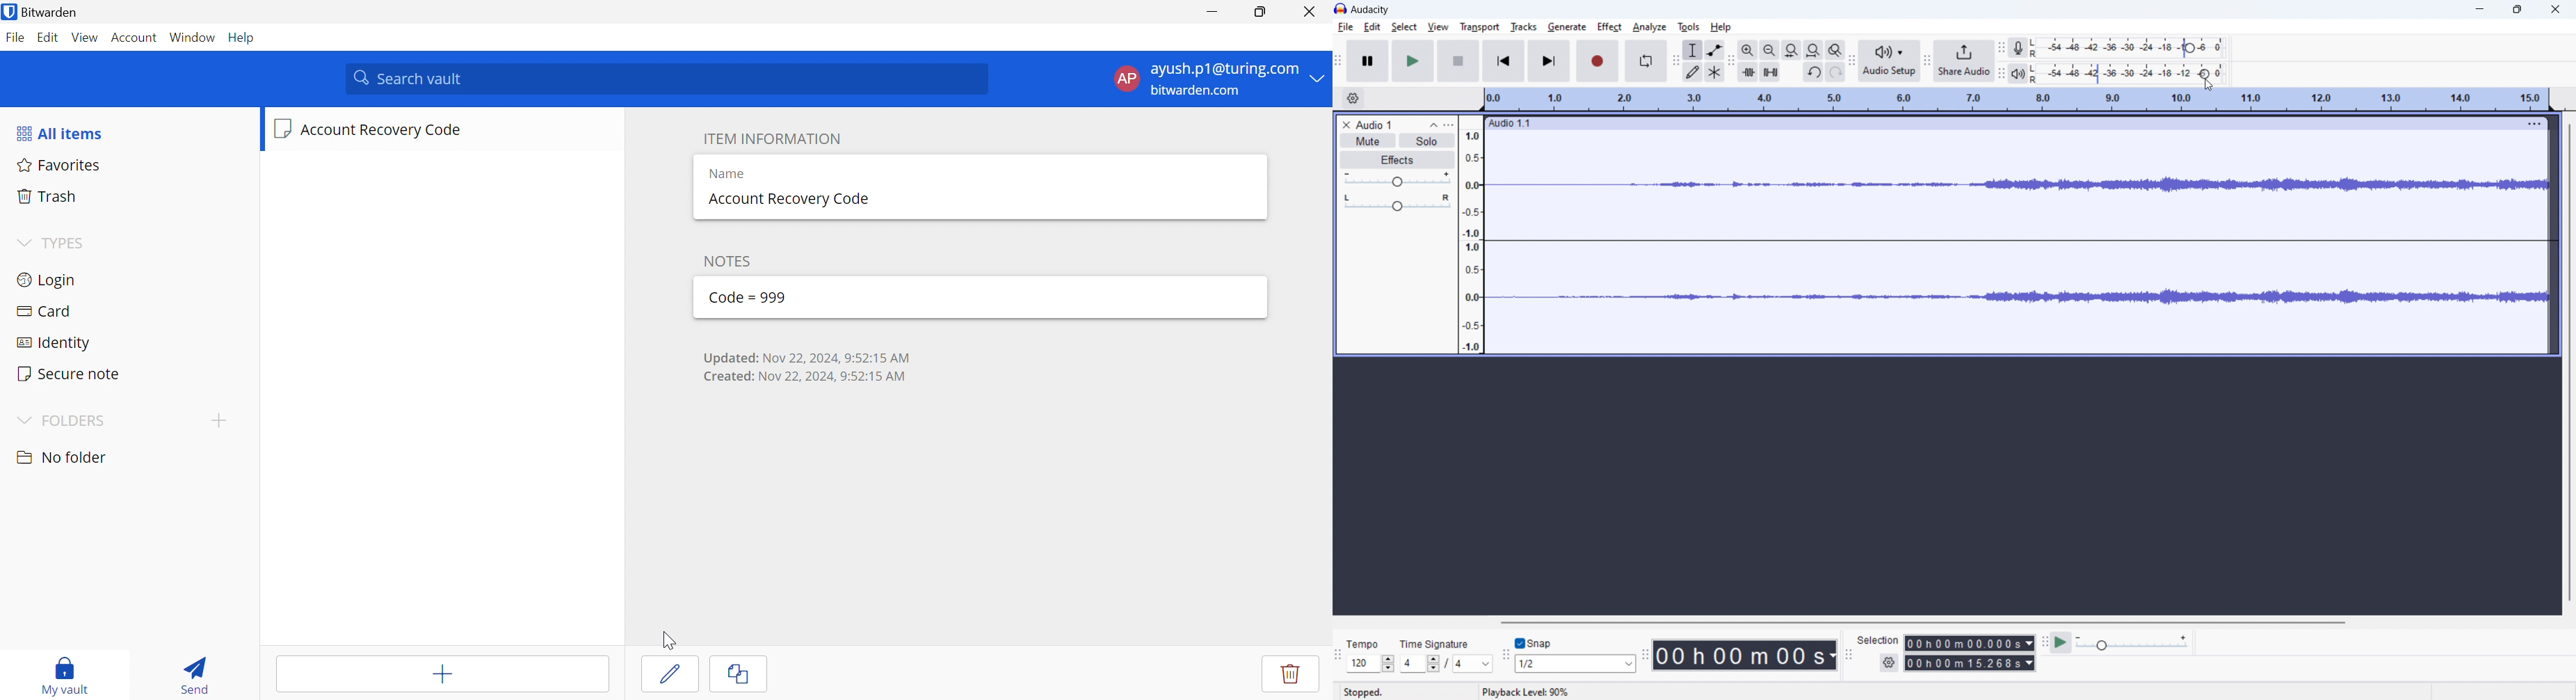 The width and height of the screenshot is (2576, 700). Describe the element at coordinates (810, 357) in the screenshot. I see `Updated: Nov 22, 2024, 9:52:15 AM` at that location.